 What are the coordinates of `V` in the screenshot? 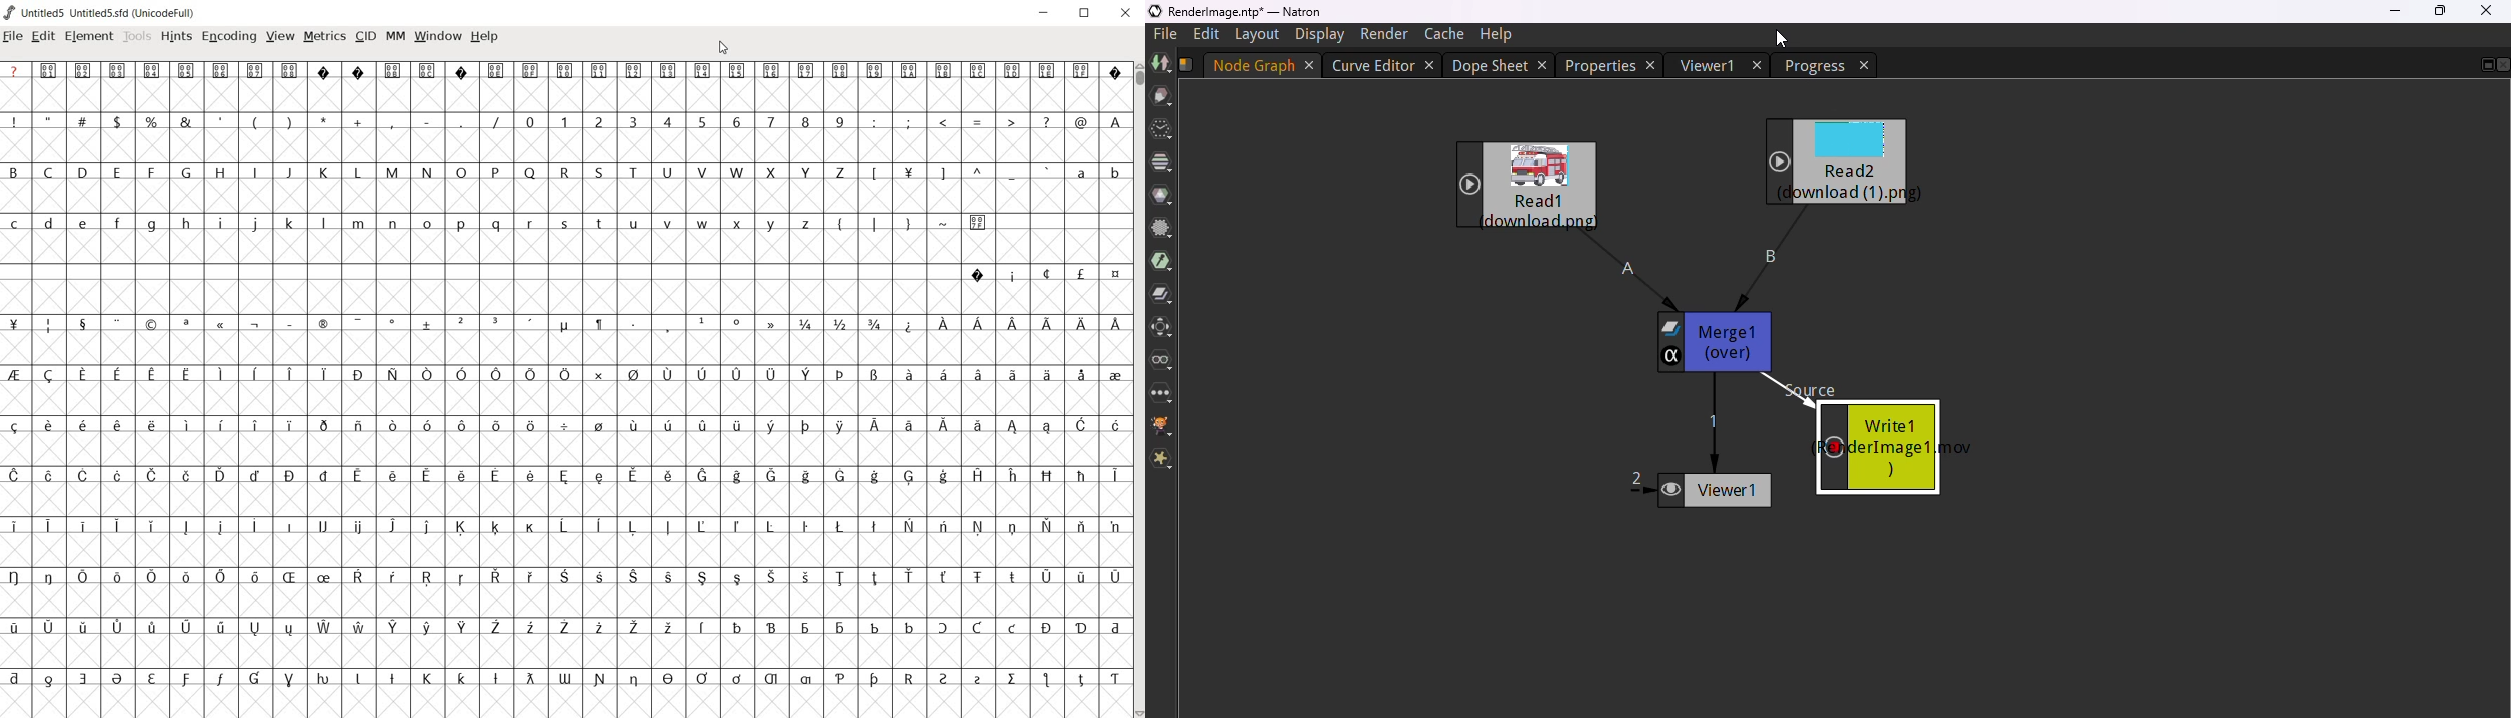 It's located at (702, 172).